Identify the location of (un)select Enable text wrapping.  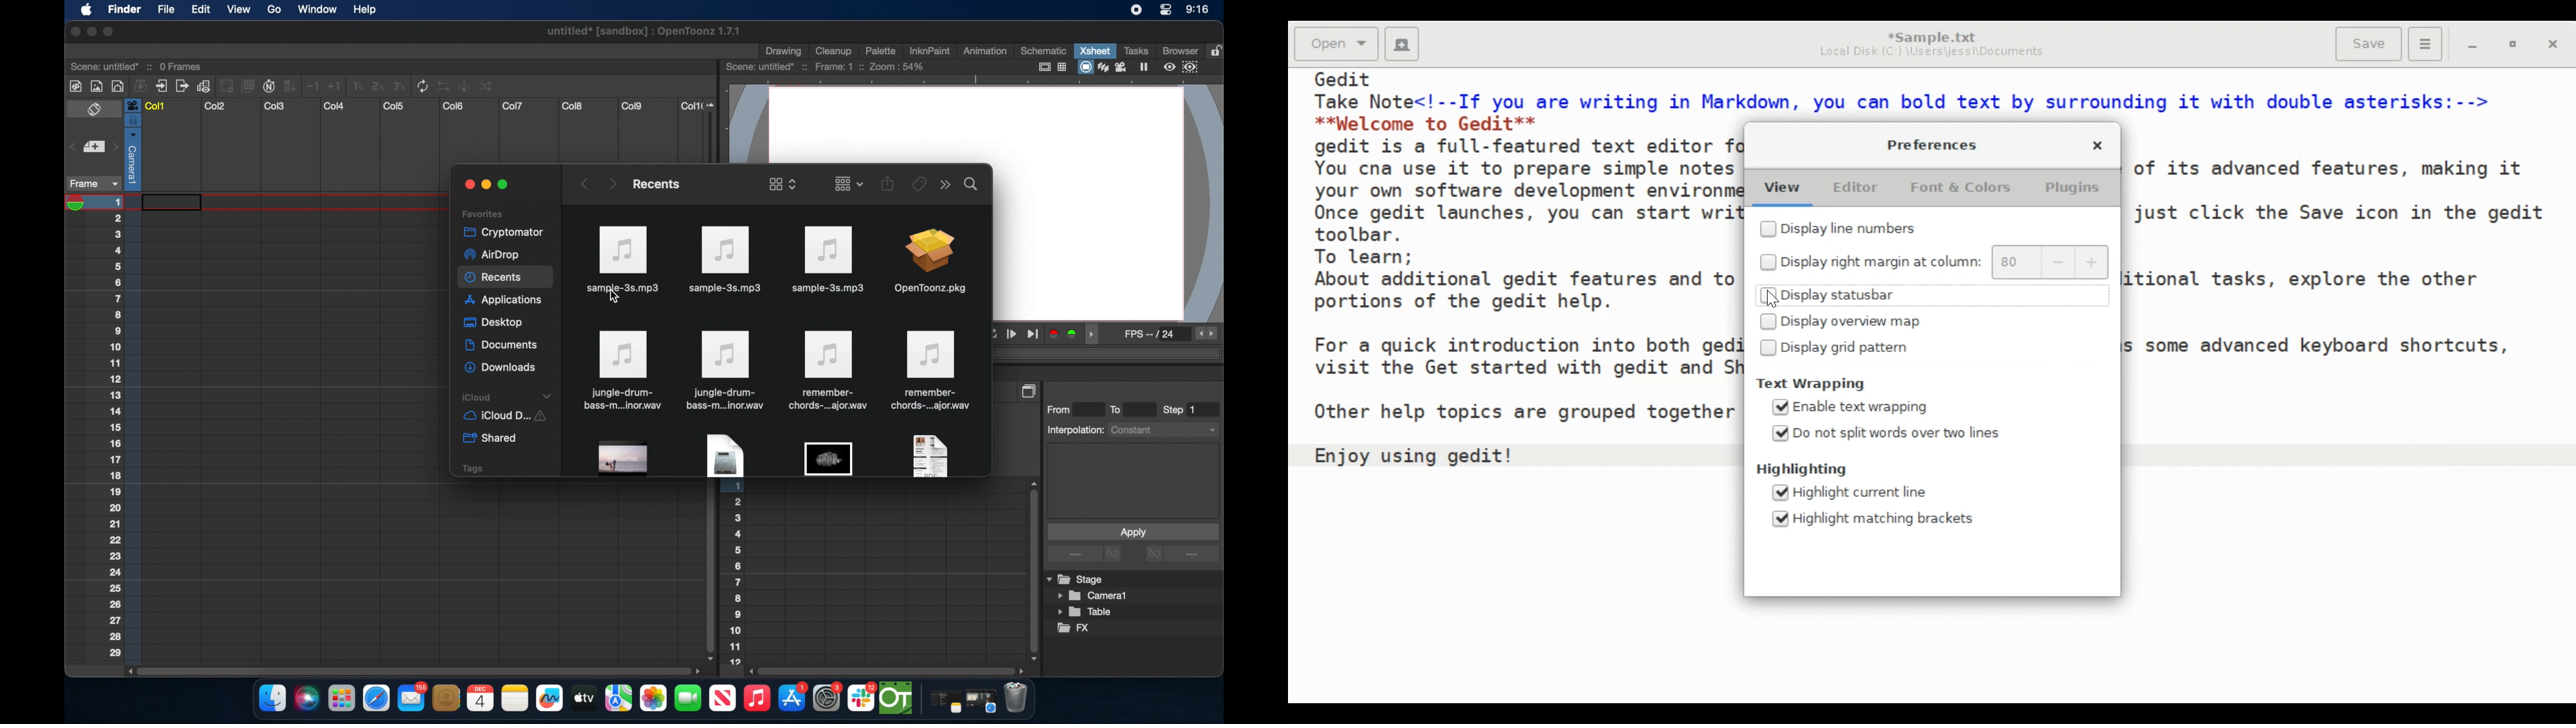
(1858, 408).